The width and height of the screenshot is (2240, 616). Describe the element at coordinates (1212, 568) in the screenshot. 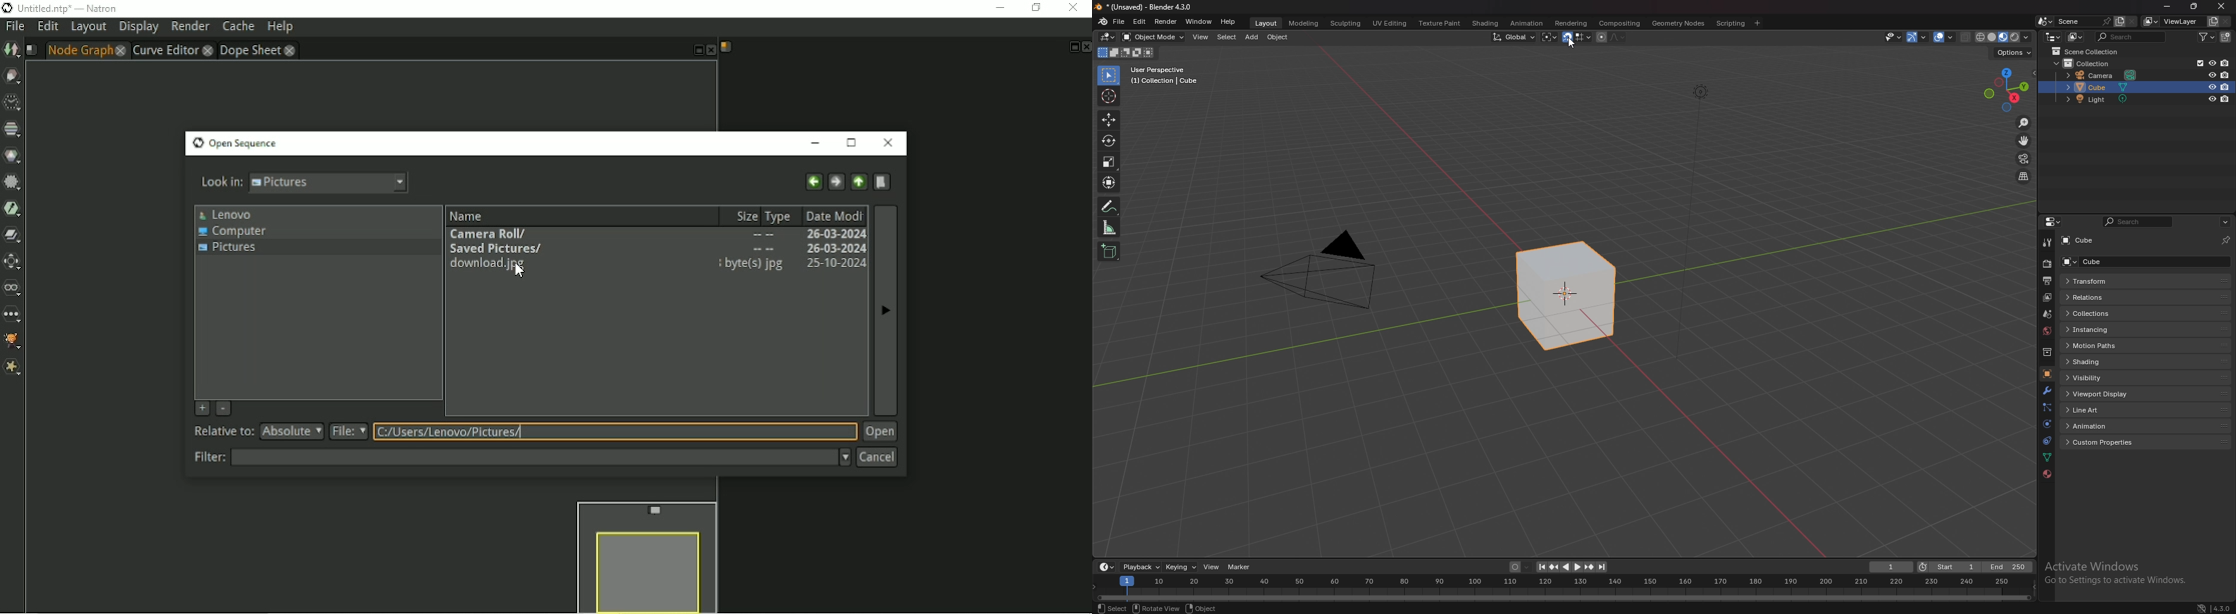

I see `view` at that location.